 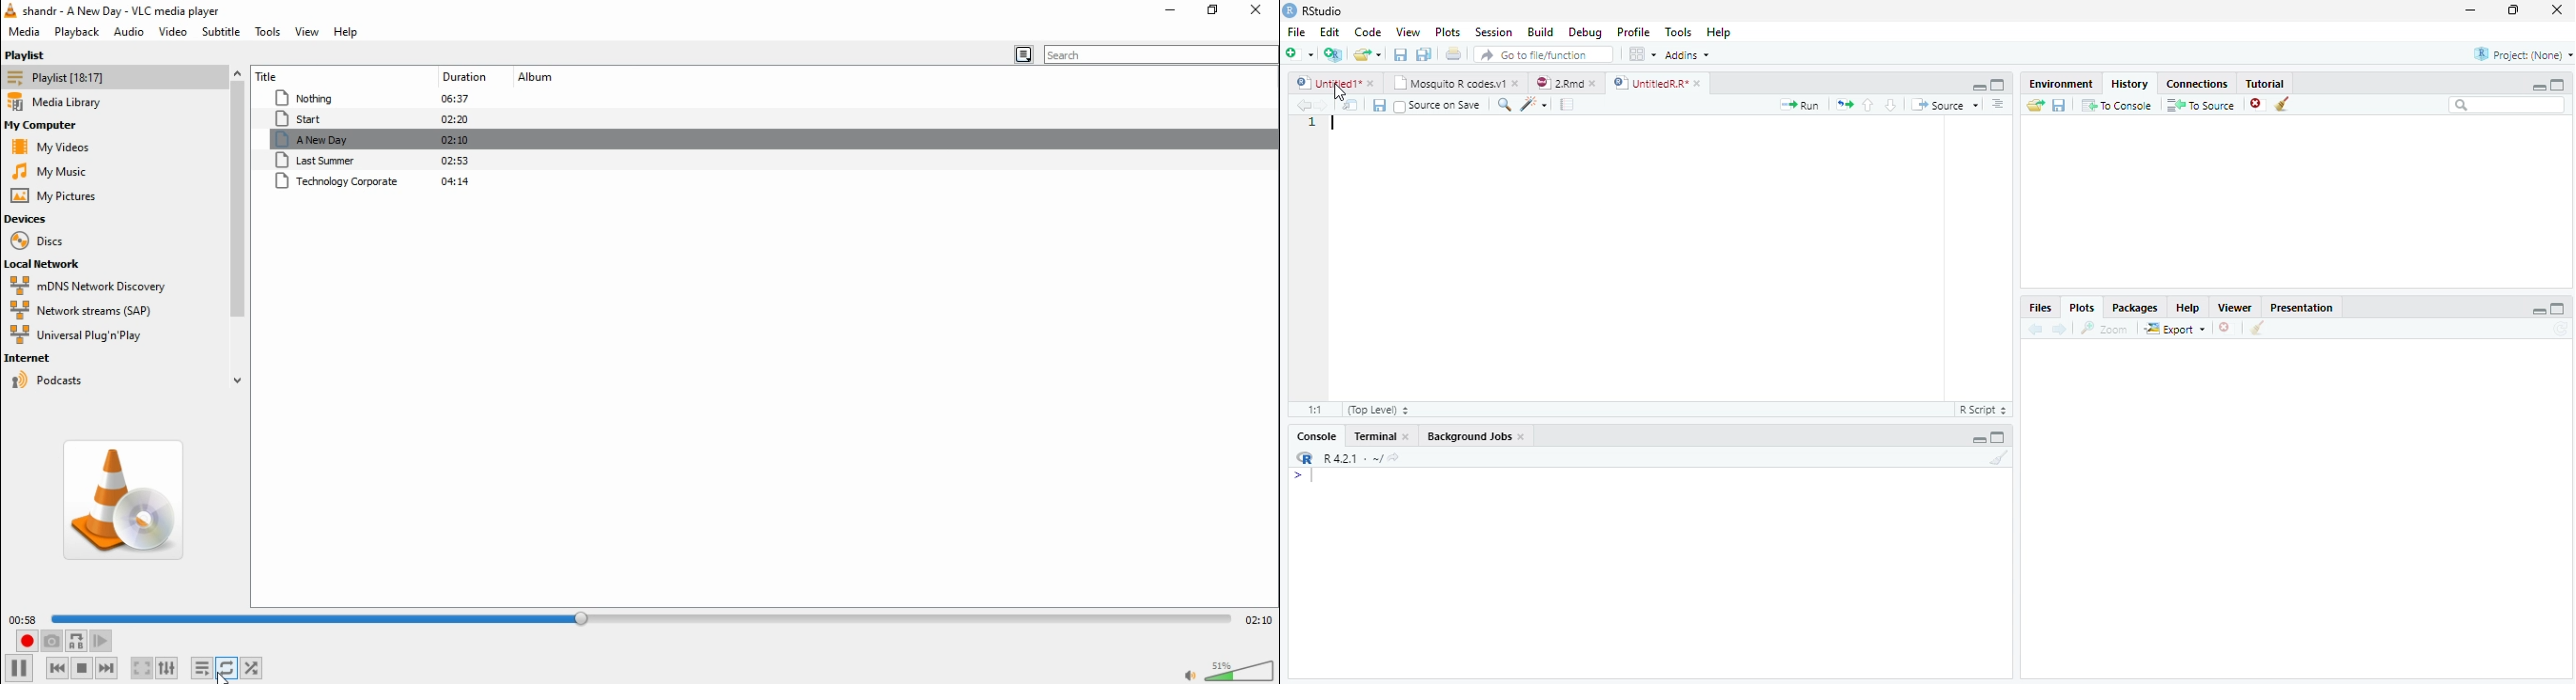 What do you see at coordinates (55, 196) in the screenshot?
I see `my pictures` at bounding box center [55, 196].